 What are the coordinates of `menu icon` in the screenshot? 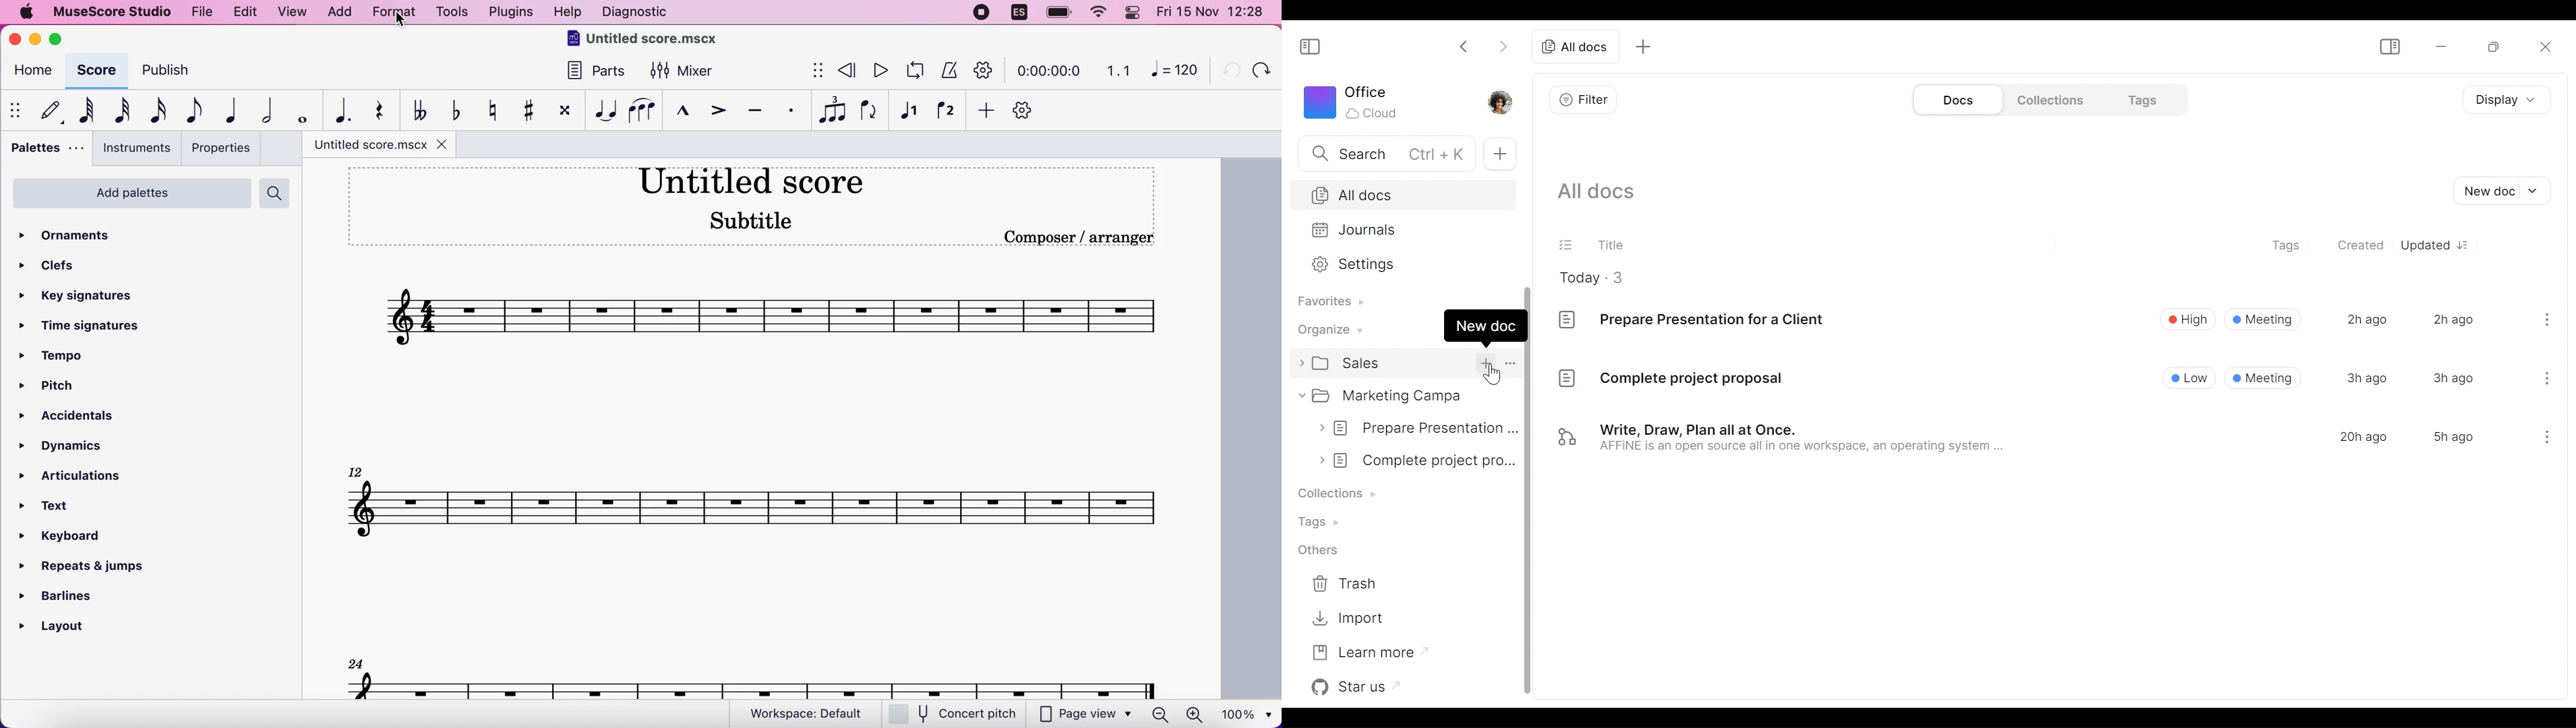 It's located at (2548, 317).